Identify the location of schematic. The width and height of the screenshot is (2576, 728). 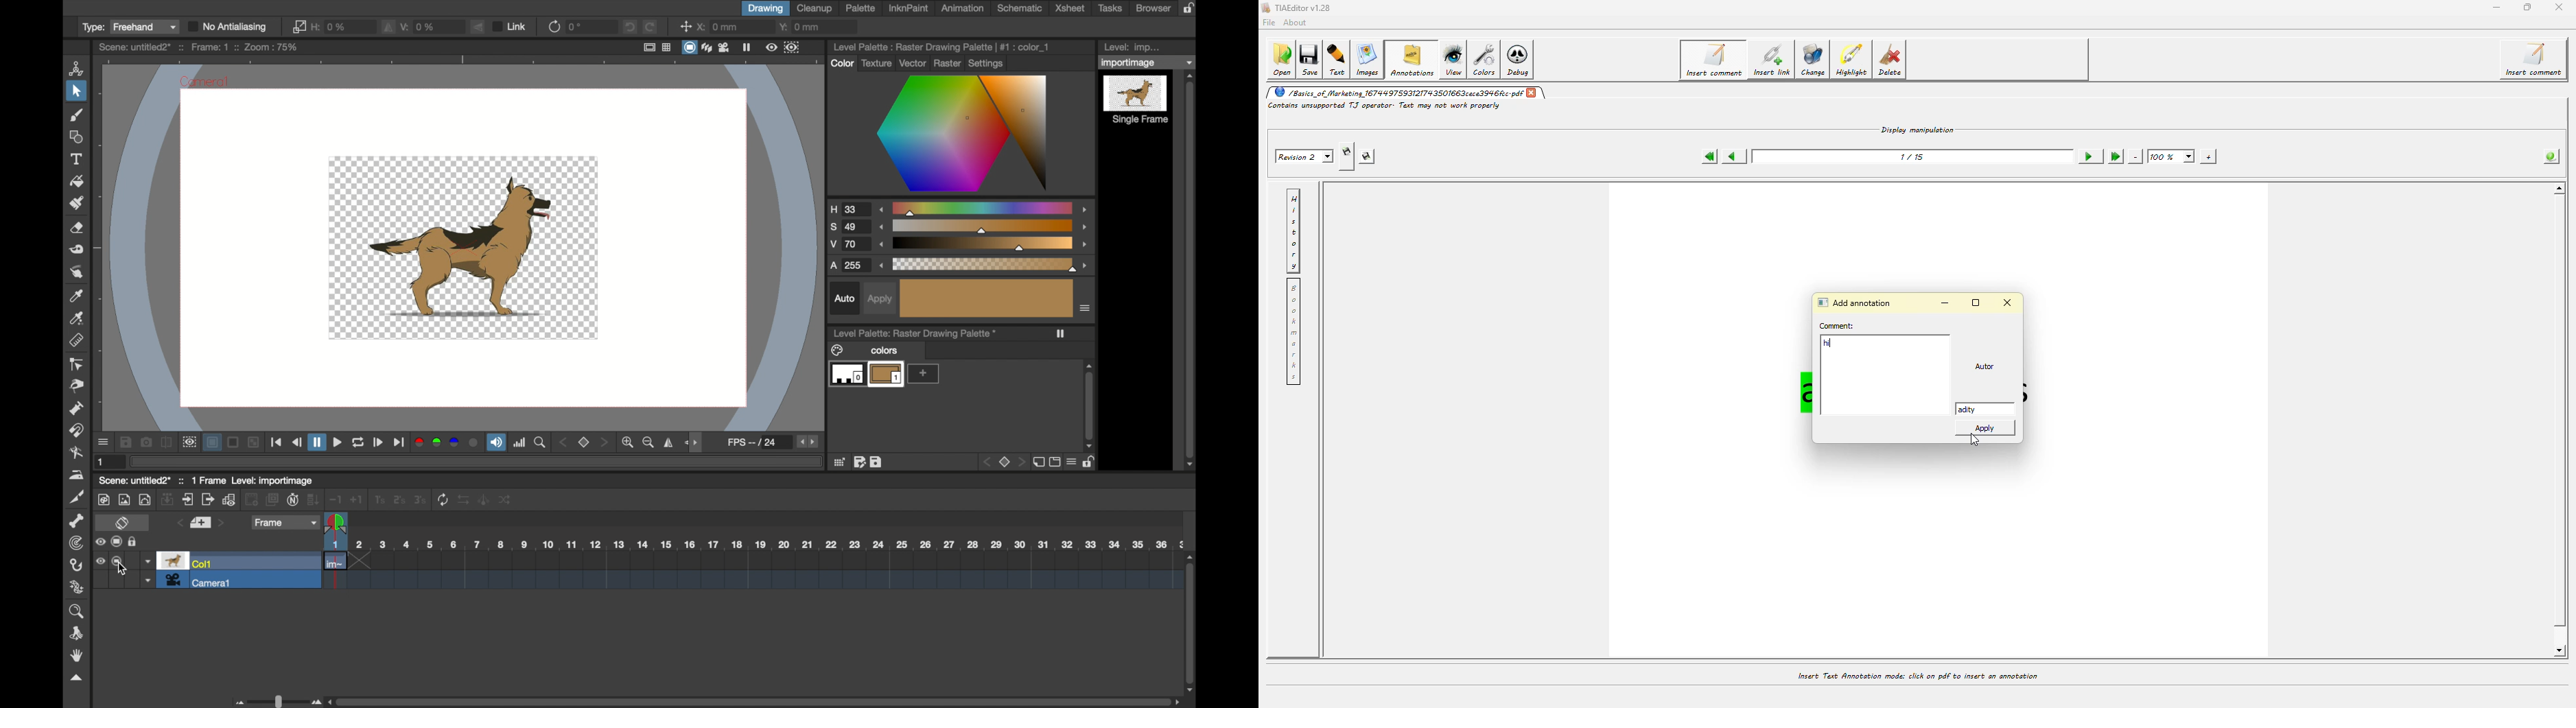
(1019, 8).